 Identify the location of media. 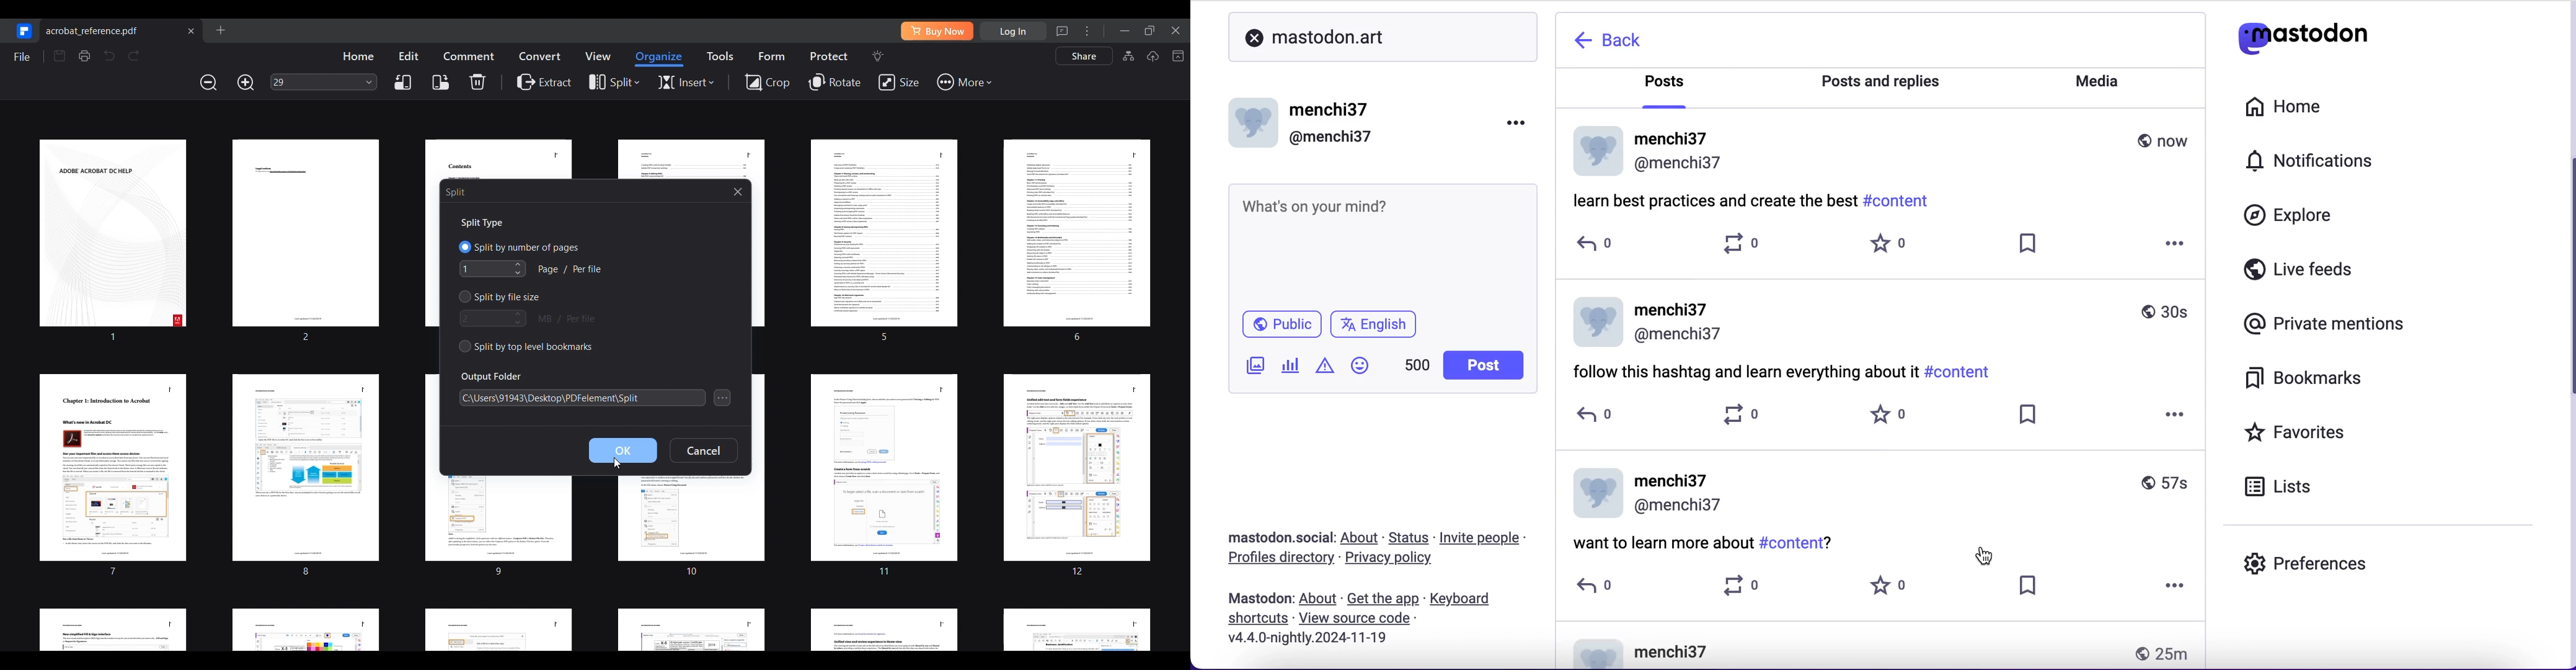
(2101, 81).